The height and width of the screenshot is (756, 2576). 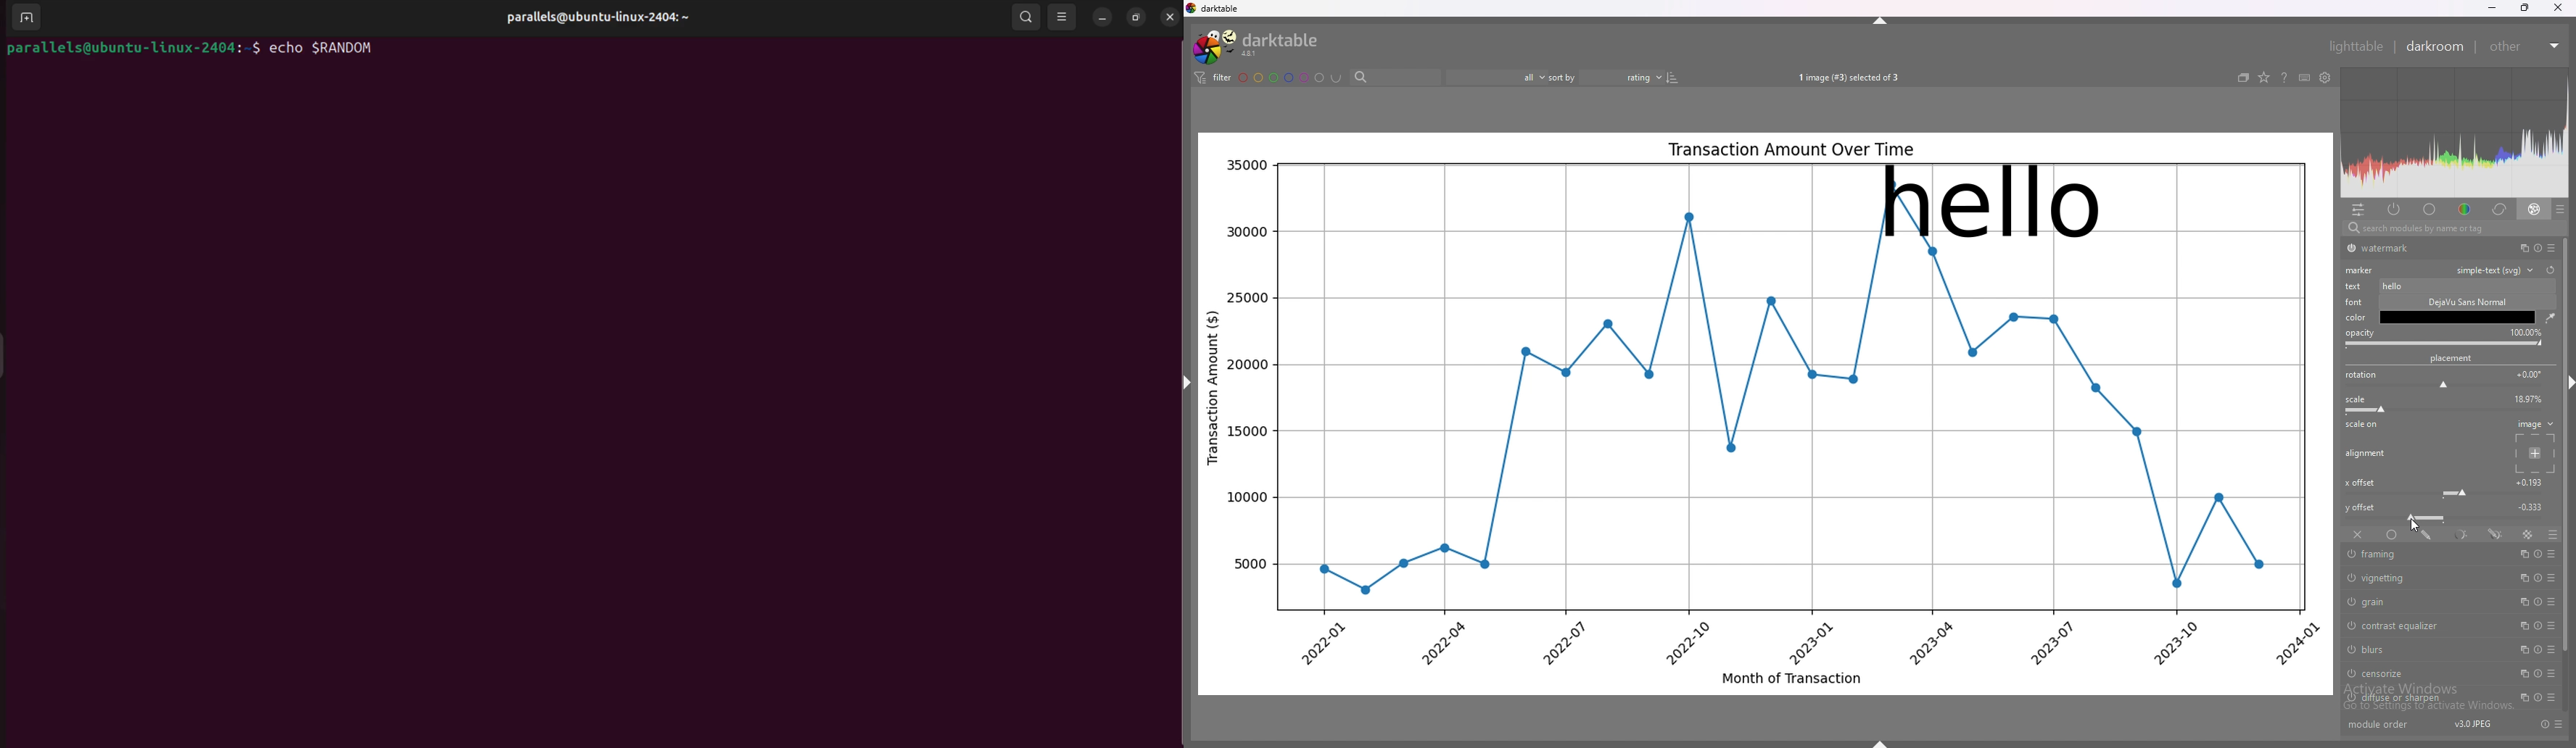 I want to click on raster mask, so click(x=2528, y=534).